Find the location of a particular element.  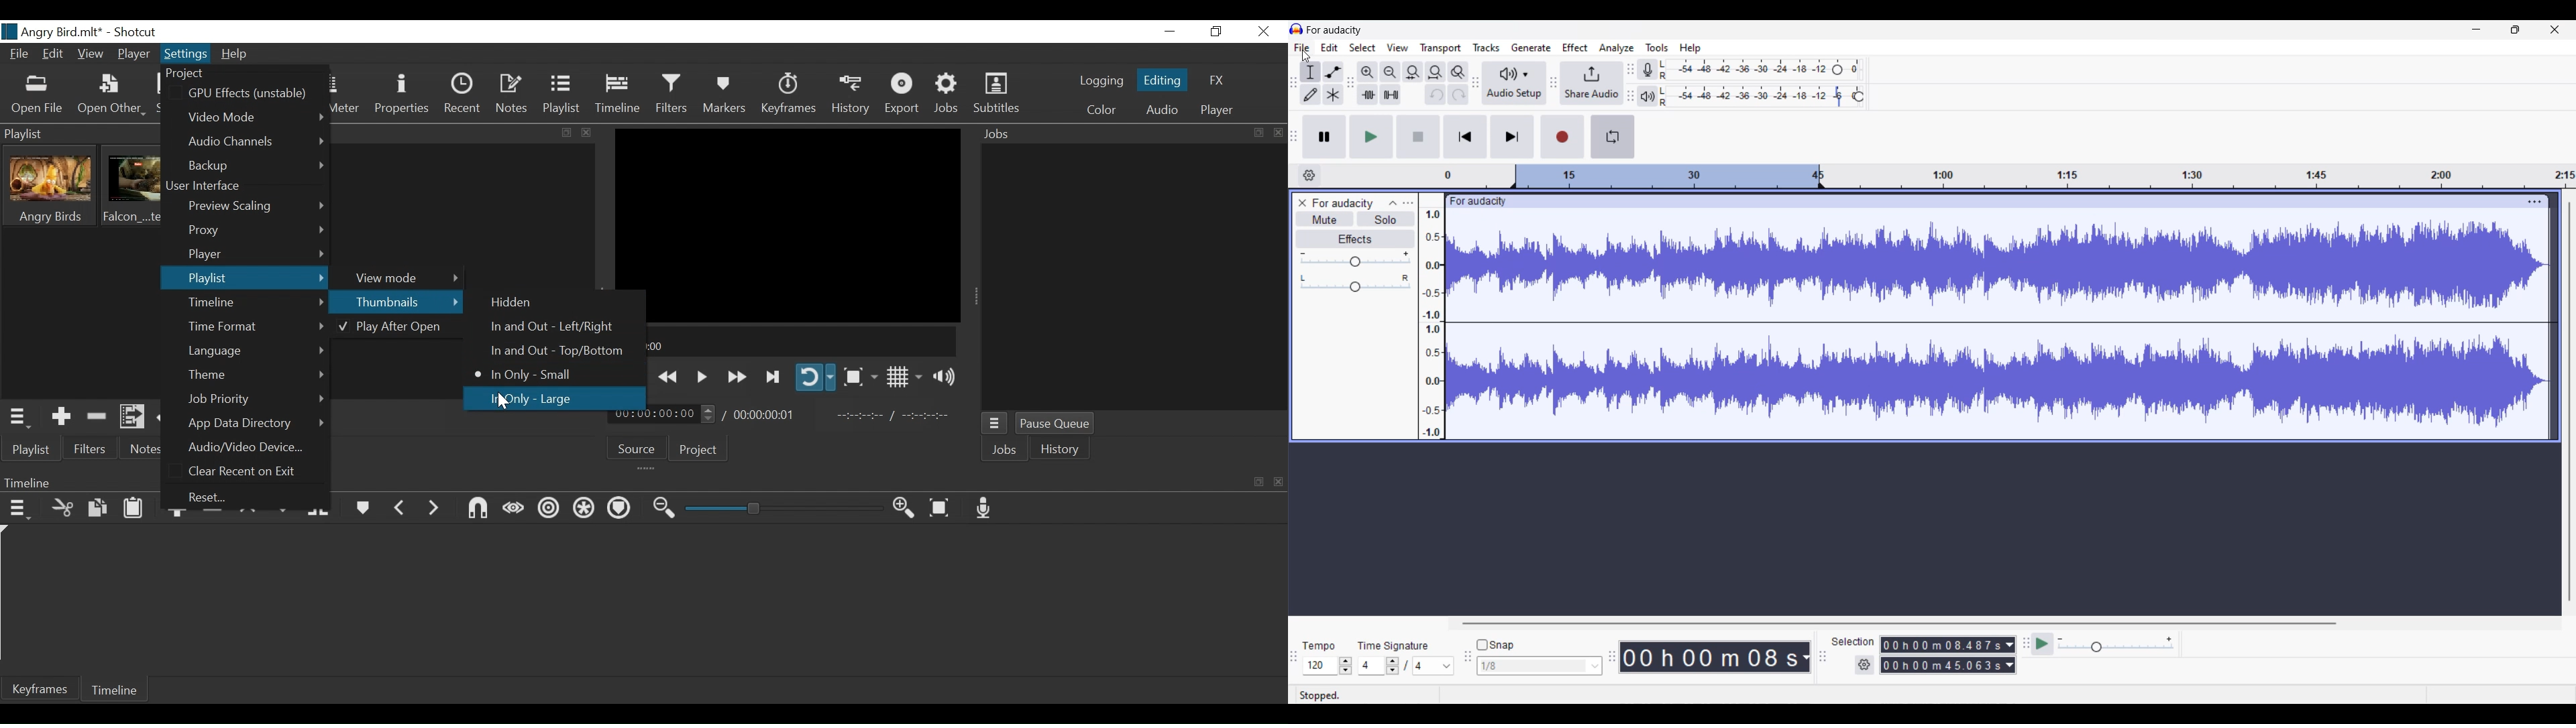

Playback level is located at coordinates (1754, 97).